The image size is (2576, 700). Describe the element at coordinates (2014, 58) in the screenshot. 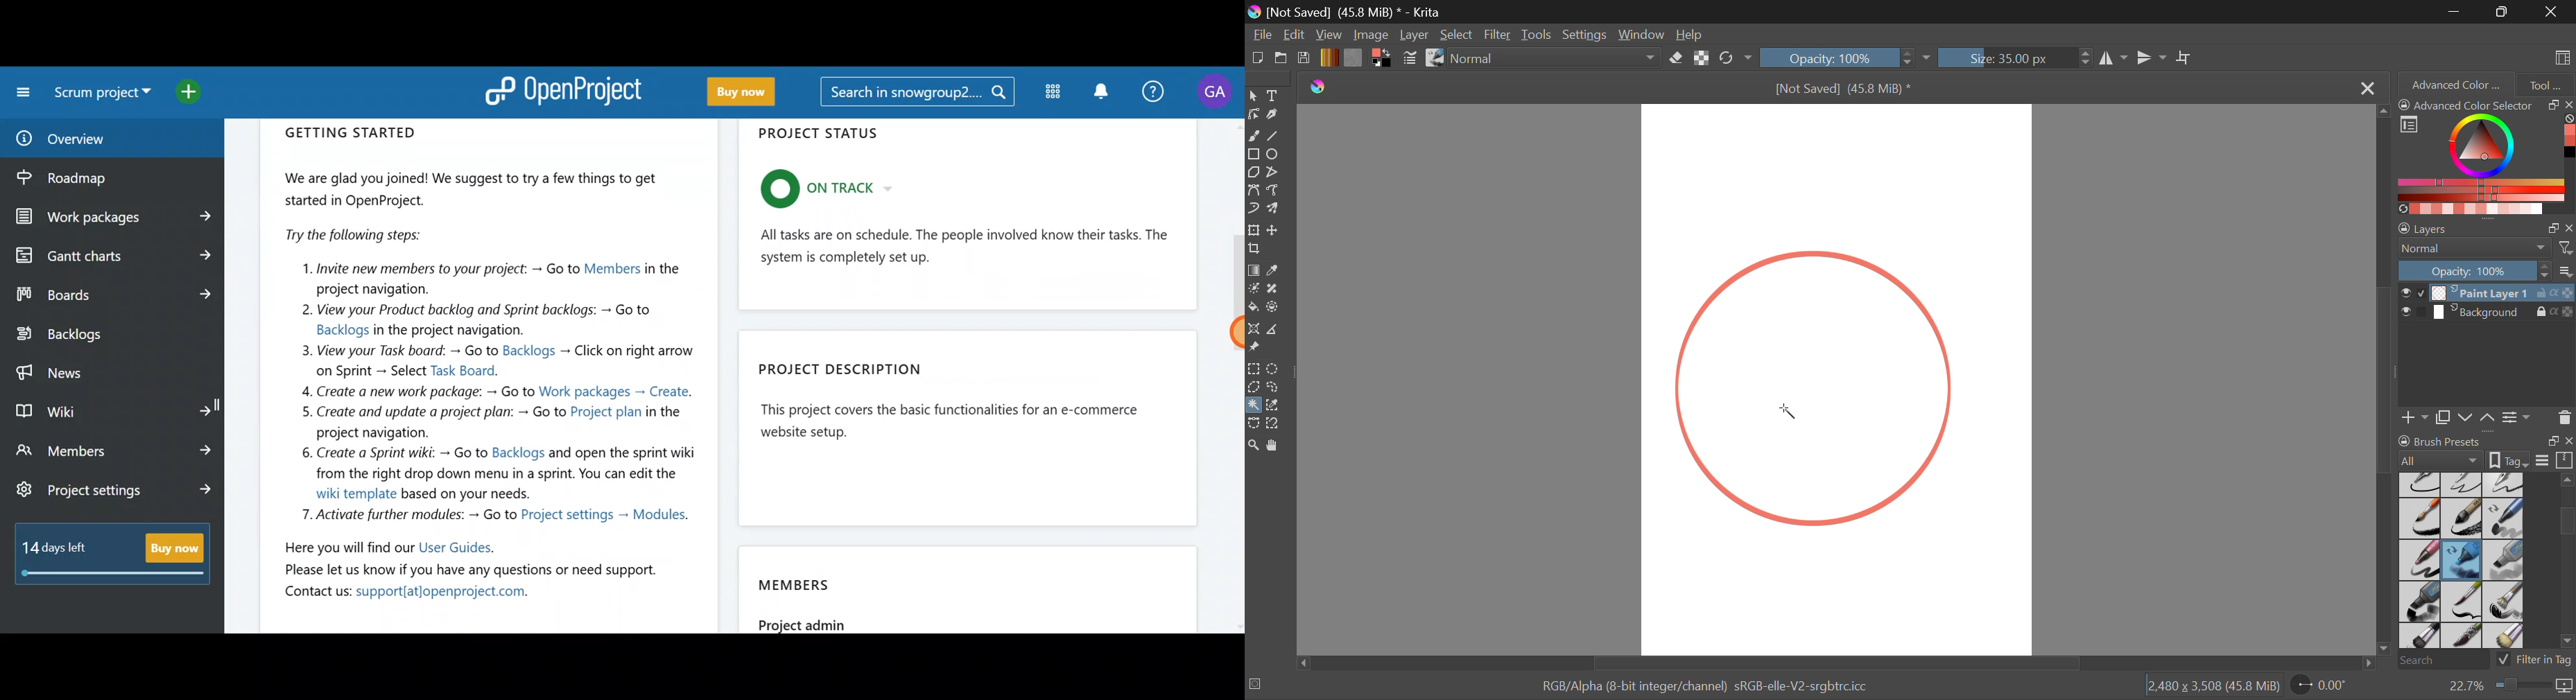

I see `Size : 35px` at that location.